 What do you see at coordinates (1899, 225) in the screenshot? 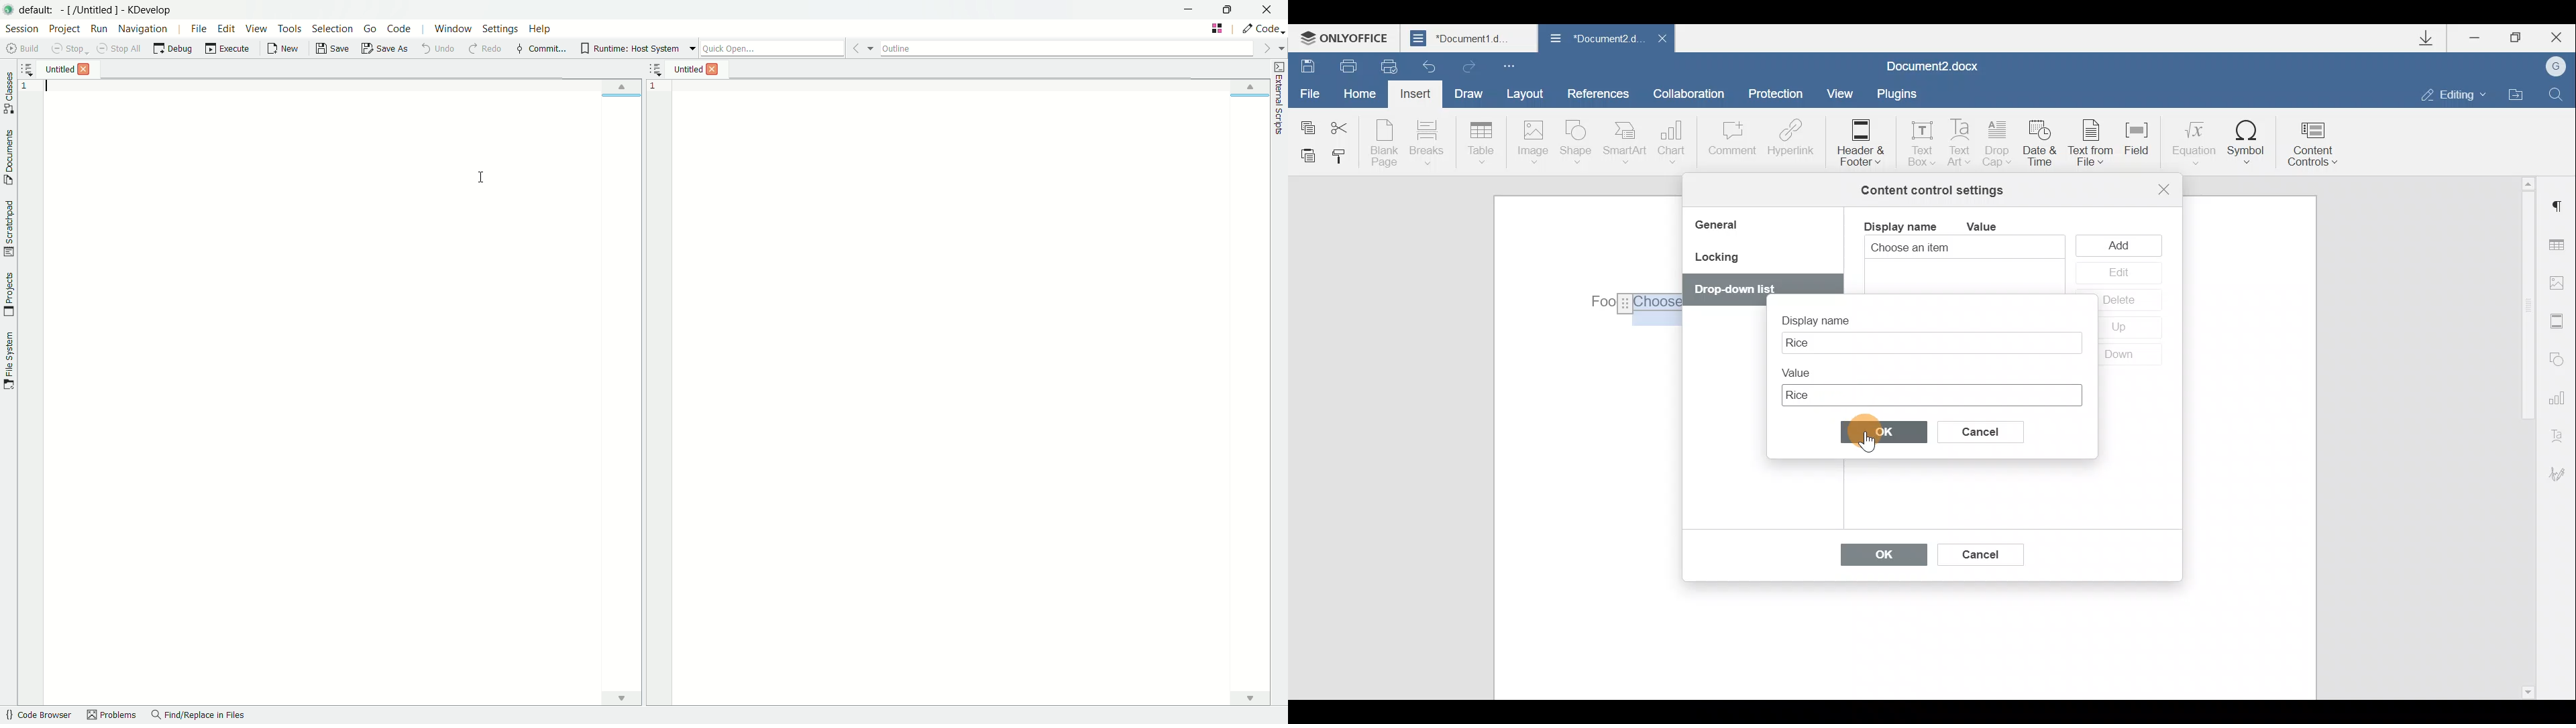
I see `Display name` at bounding box center [1899, 225].